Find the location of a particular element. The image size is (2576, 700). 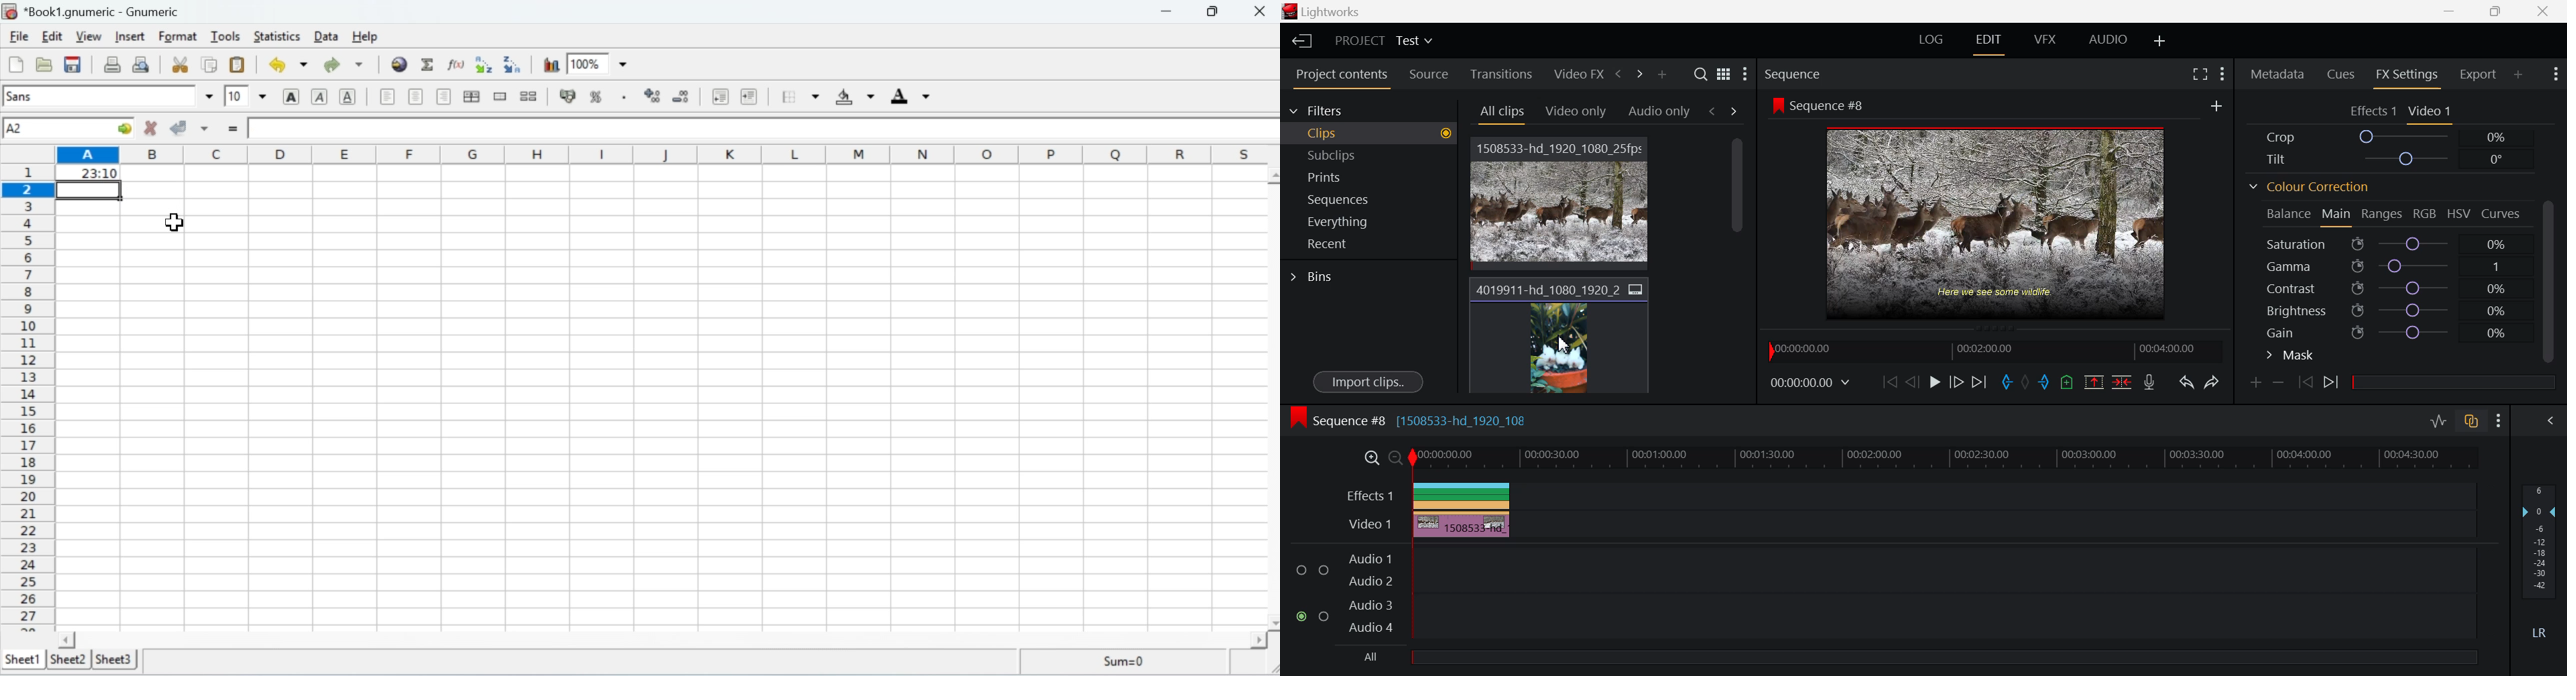

Timeline Zoom Out is located at coordinates (1397, 461).